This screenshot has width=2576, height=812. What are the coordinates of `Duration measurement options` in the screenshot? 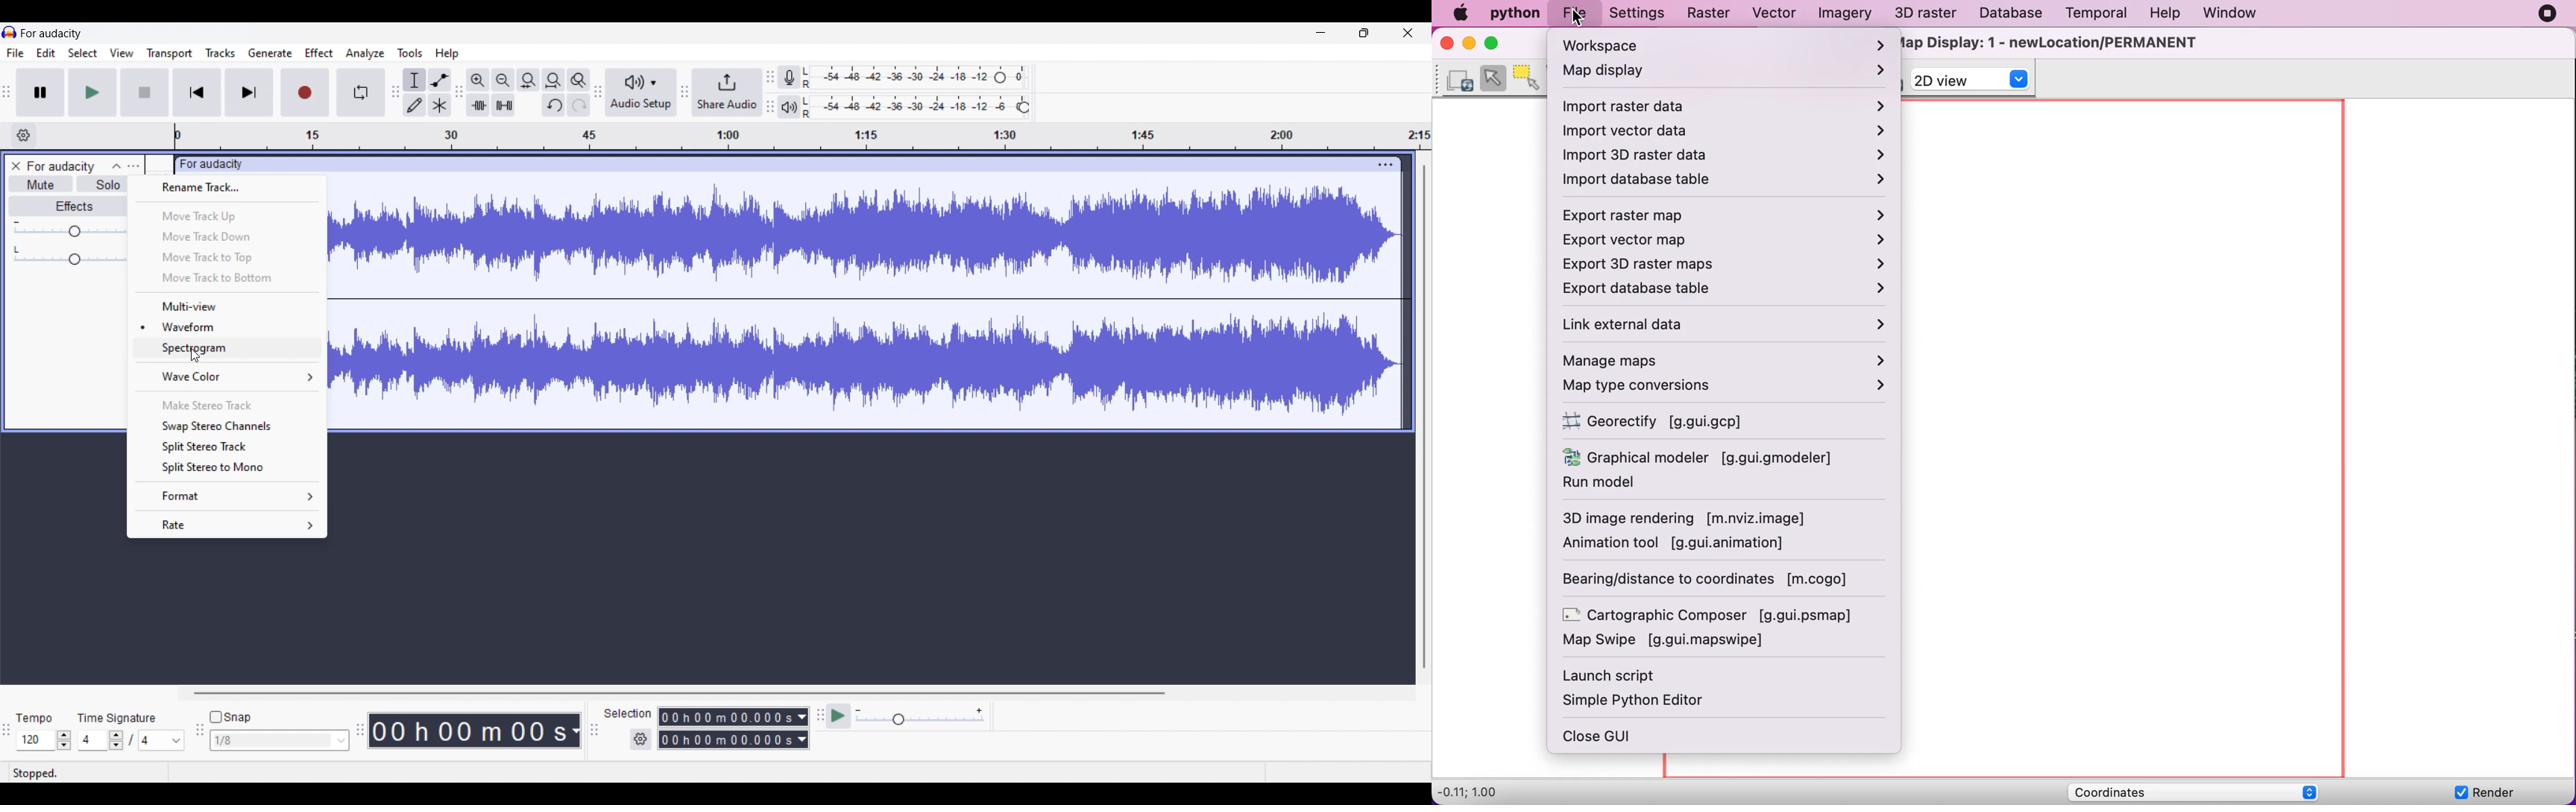 It's located at (575, 730).